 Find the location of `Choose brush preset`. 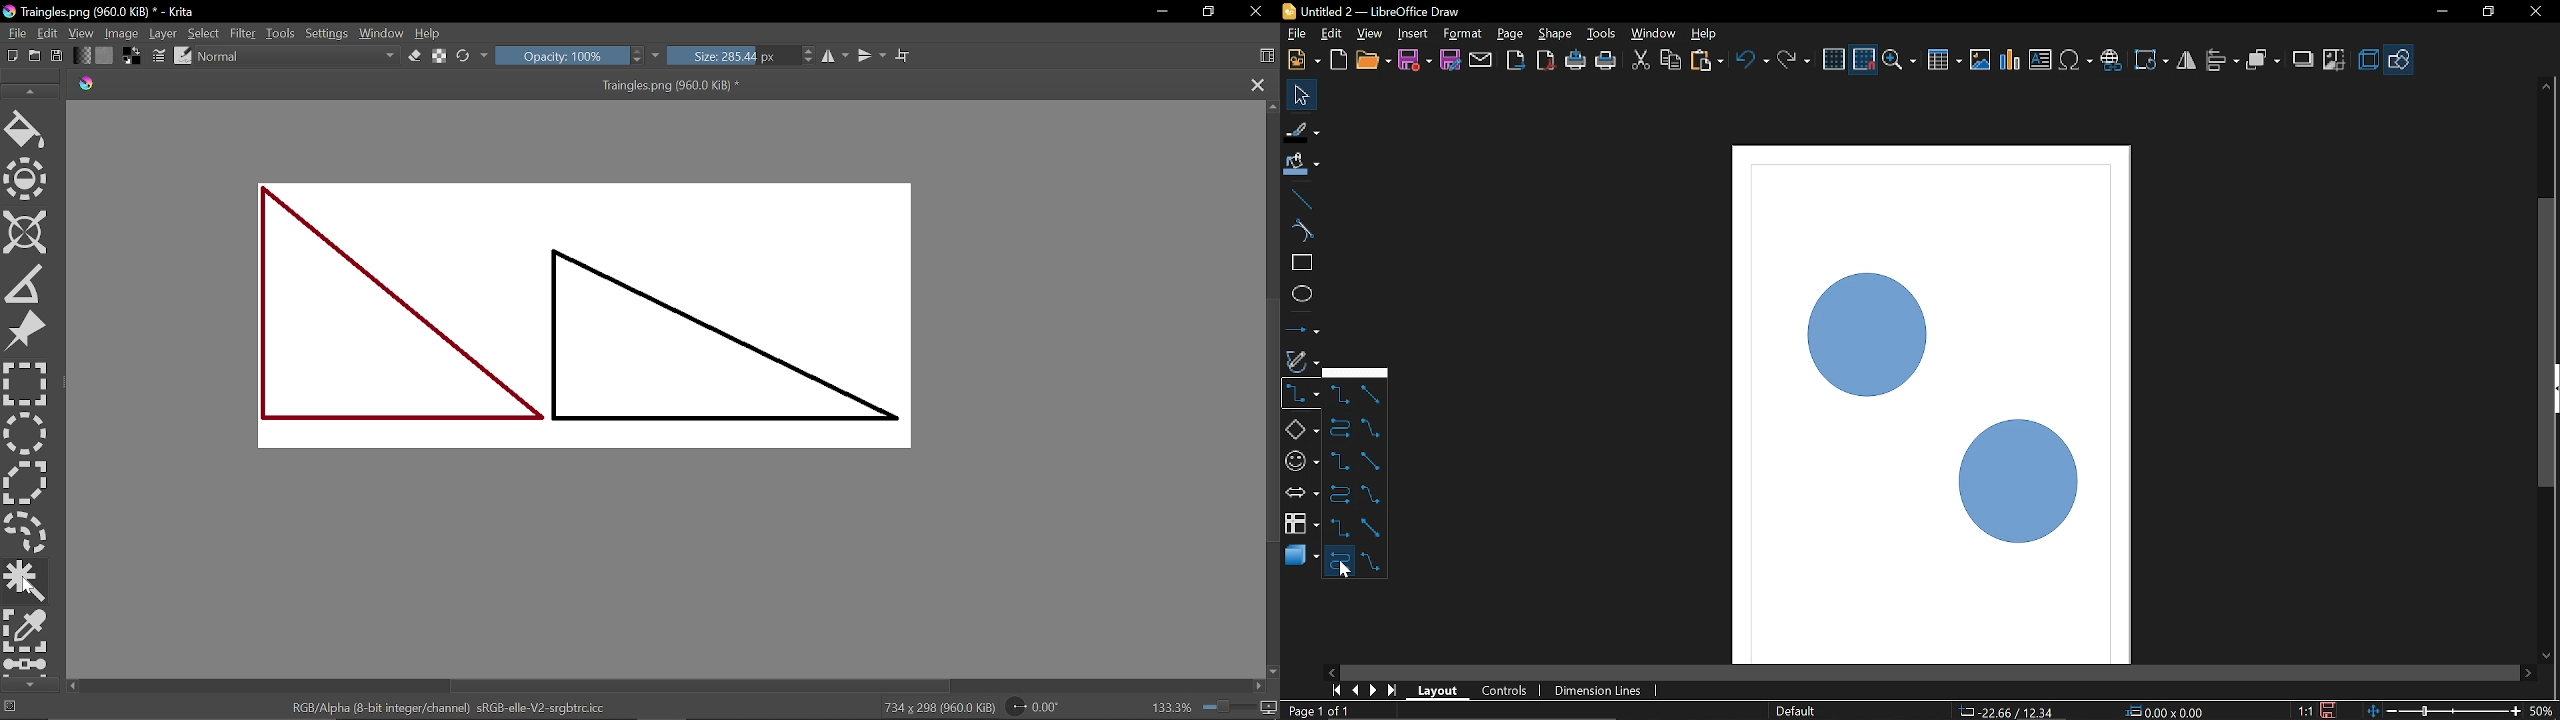

Choose brush preset is located at coordinates (184, 56).